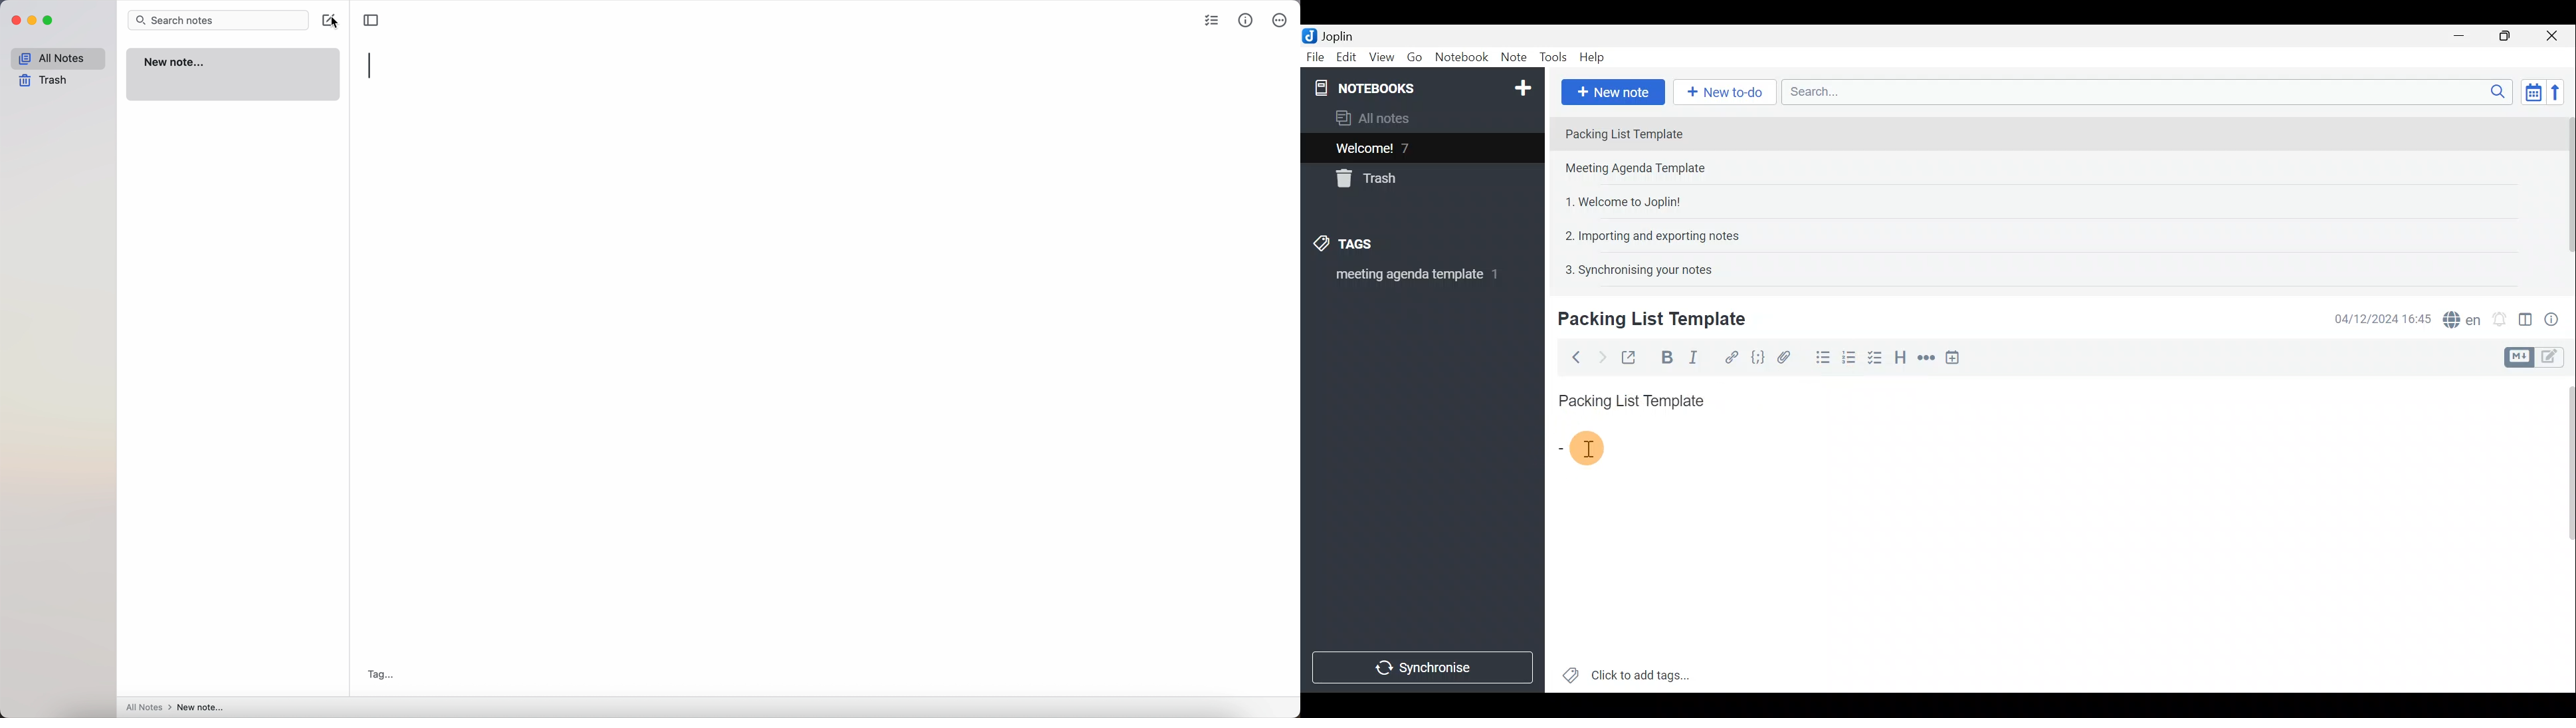 The width and height of the screenshot is (2576, 728). What do you see at coordinates (378, 673) in the screenshot?
I see `tag` at bounding box center [378, 673].